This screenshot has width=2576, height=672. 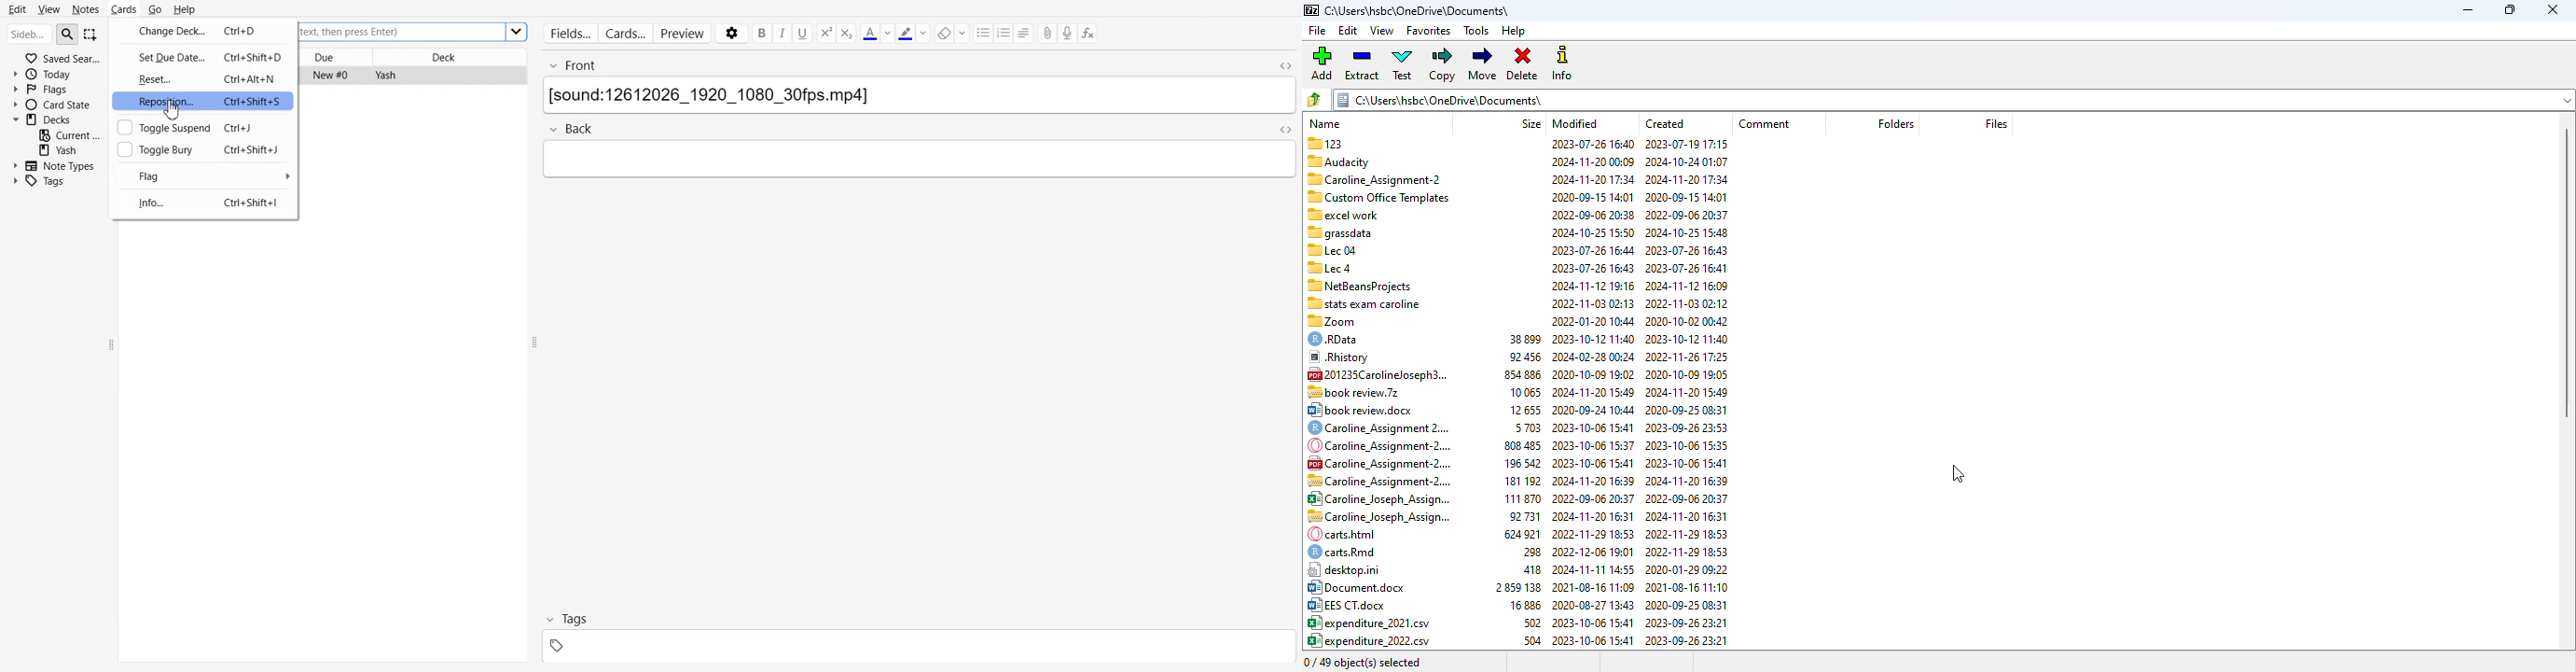 I want to click on Due, so click(x=338, y=56).